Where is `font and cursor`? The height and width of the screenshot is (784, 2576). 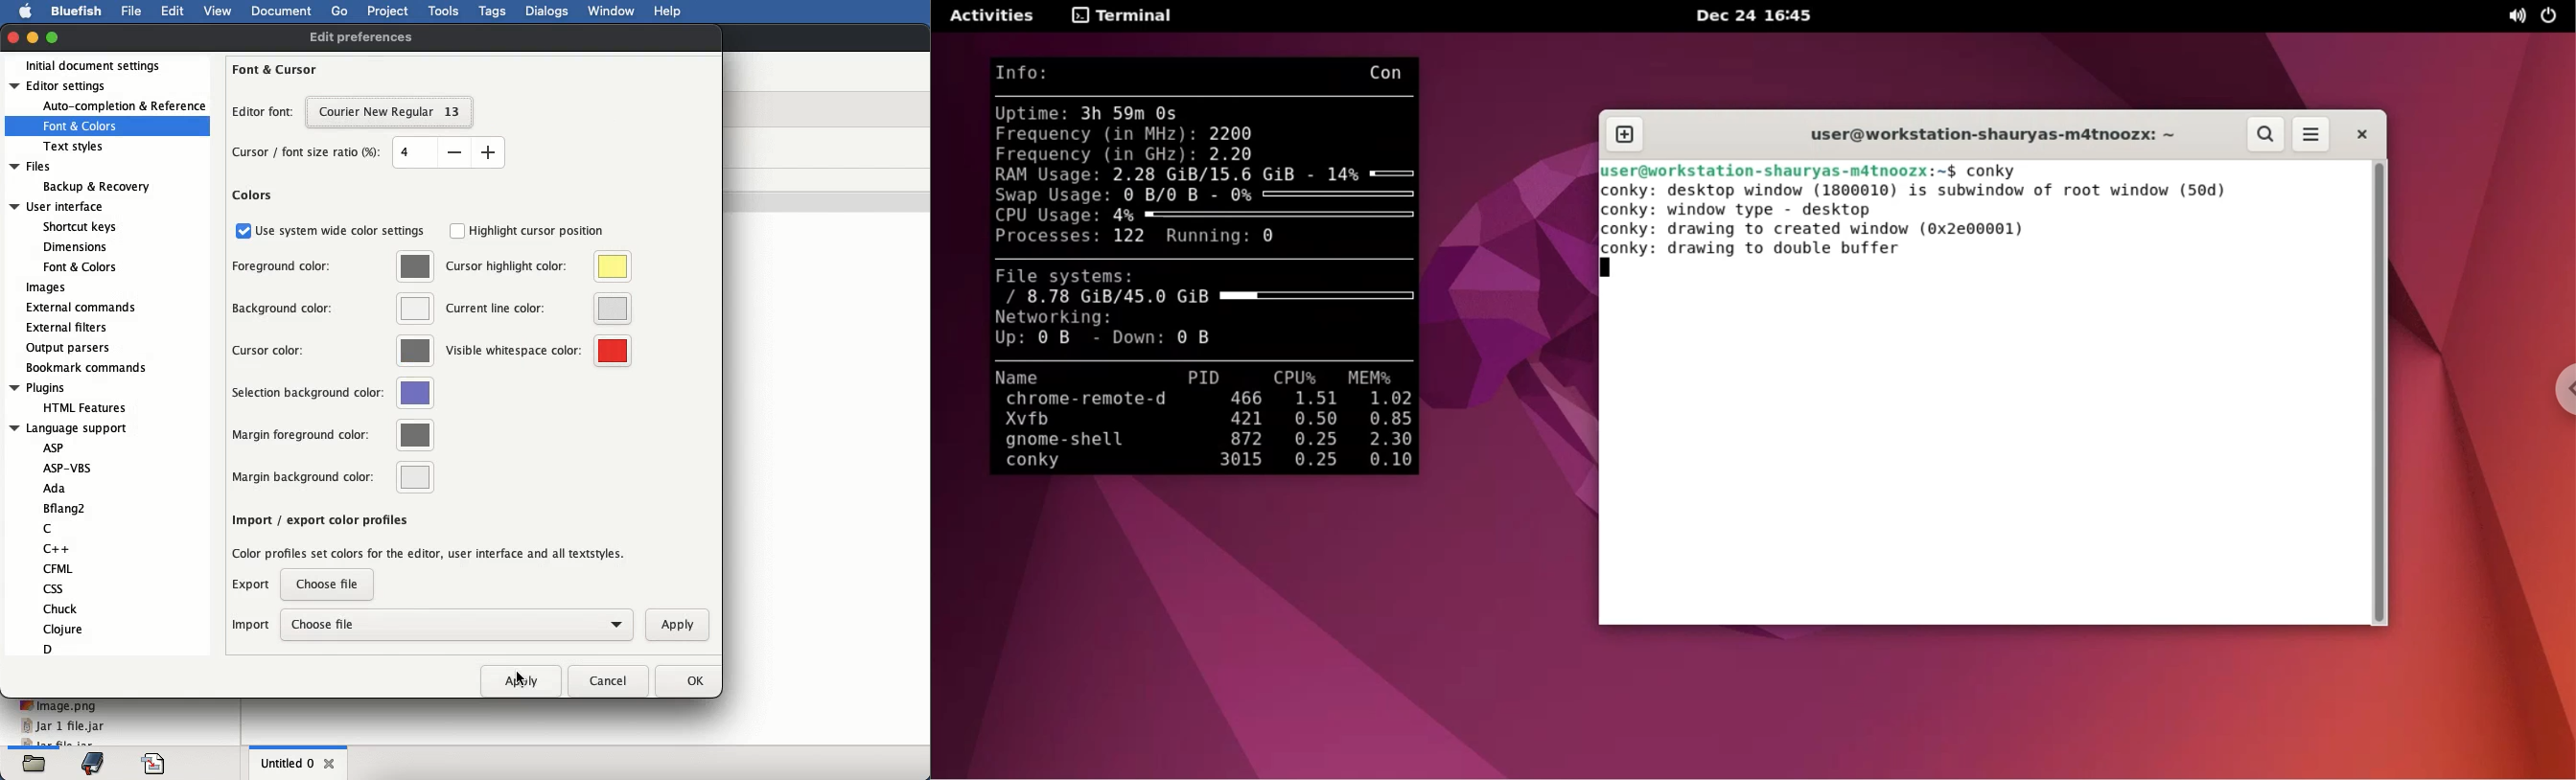
font and cursor is located at coordinates (275, 68).